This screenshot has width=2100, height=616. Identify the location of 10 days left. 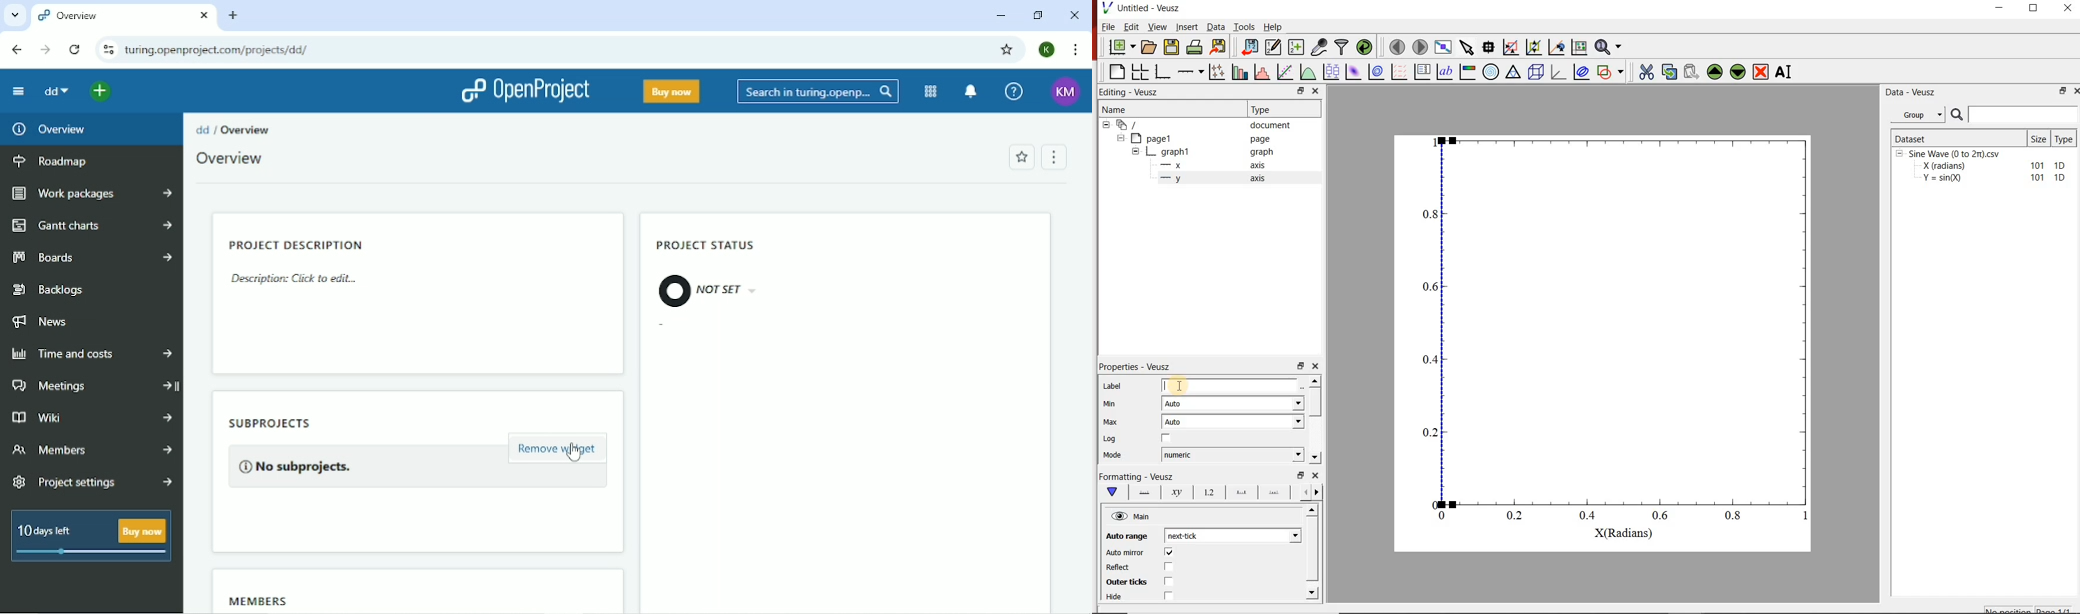
(89, 538).